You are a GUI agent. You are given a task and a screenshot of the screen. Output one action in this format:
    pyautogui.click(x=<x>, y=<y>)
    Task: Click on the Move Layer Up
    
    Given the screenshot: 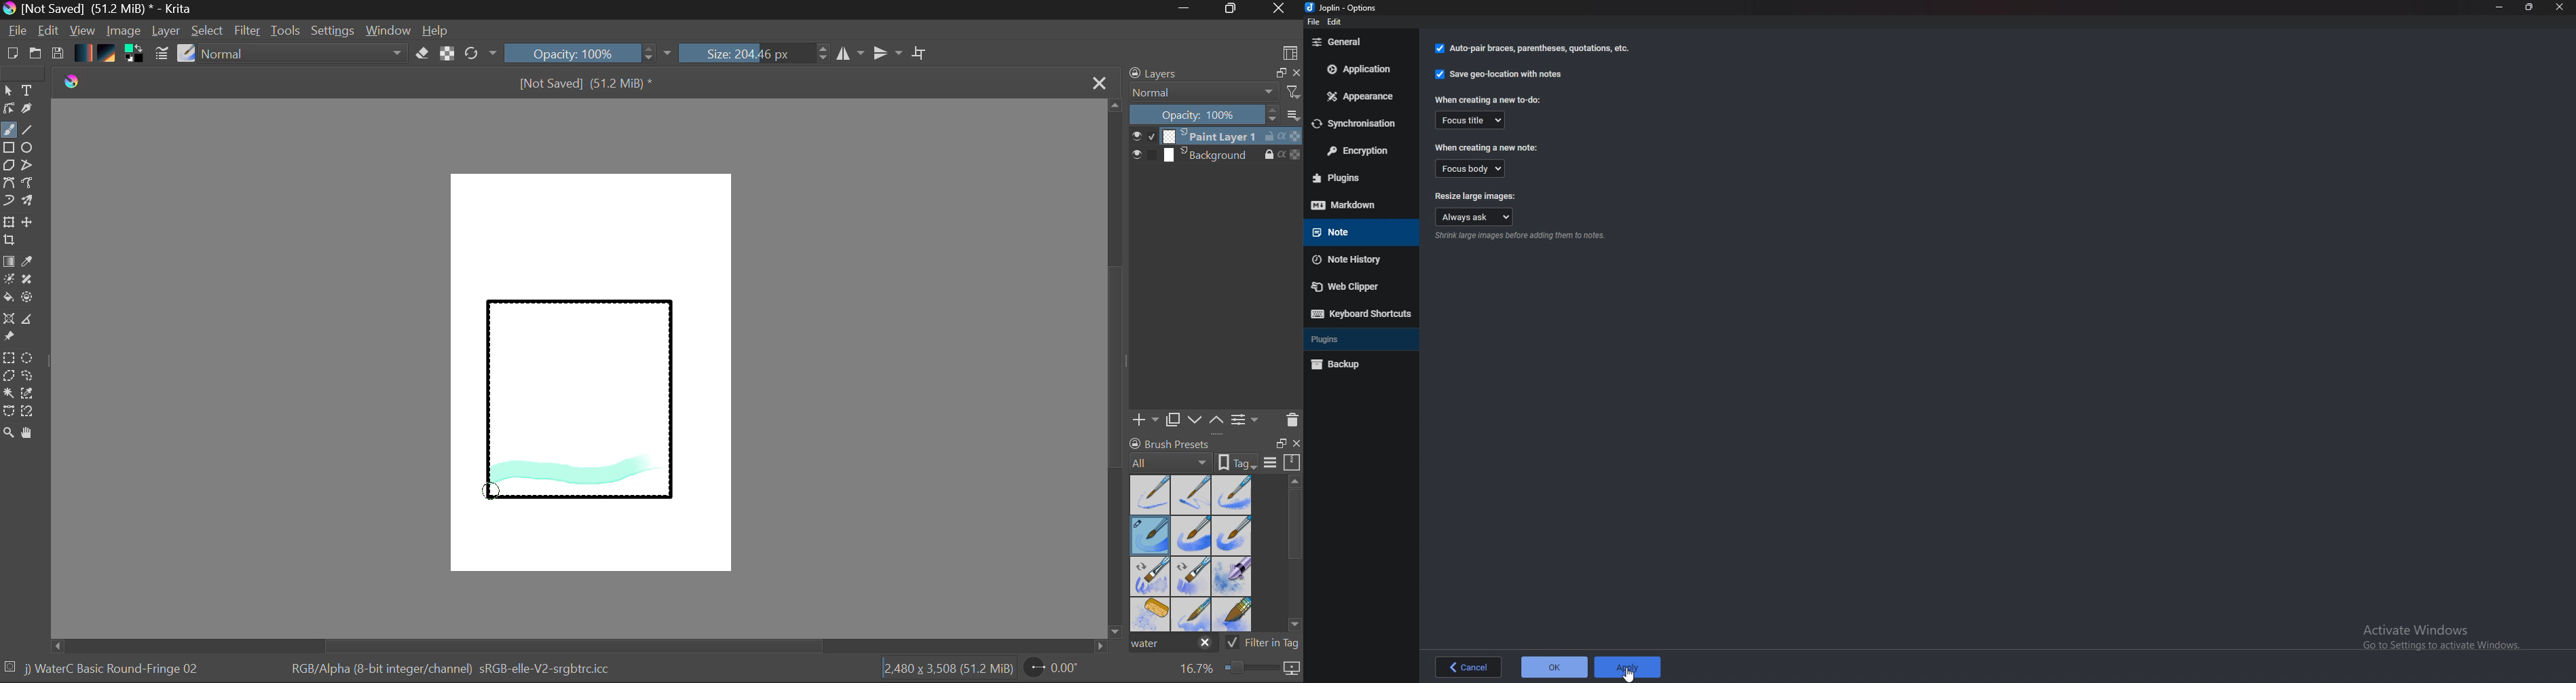 What is the action you would take?
    pyautogui.click(x=1217, y=419)
    